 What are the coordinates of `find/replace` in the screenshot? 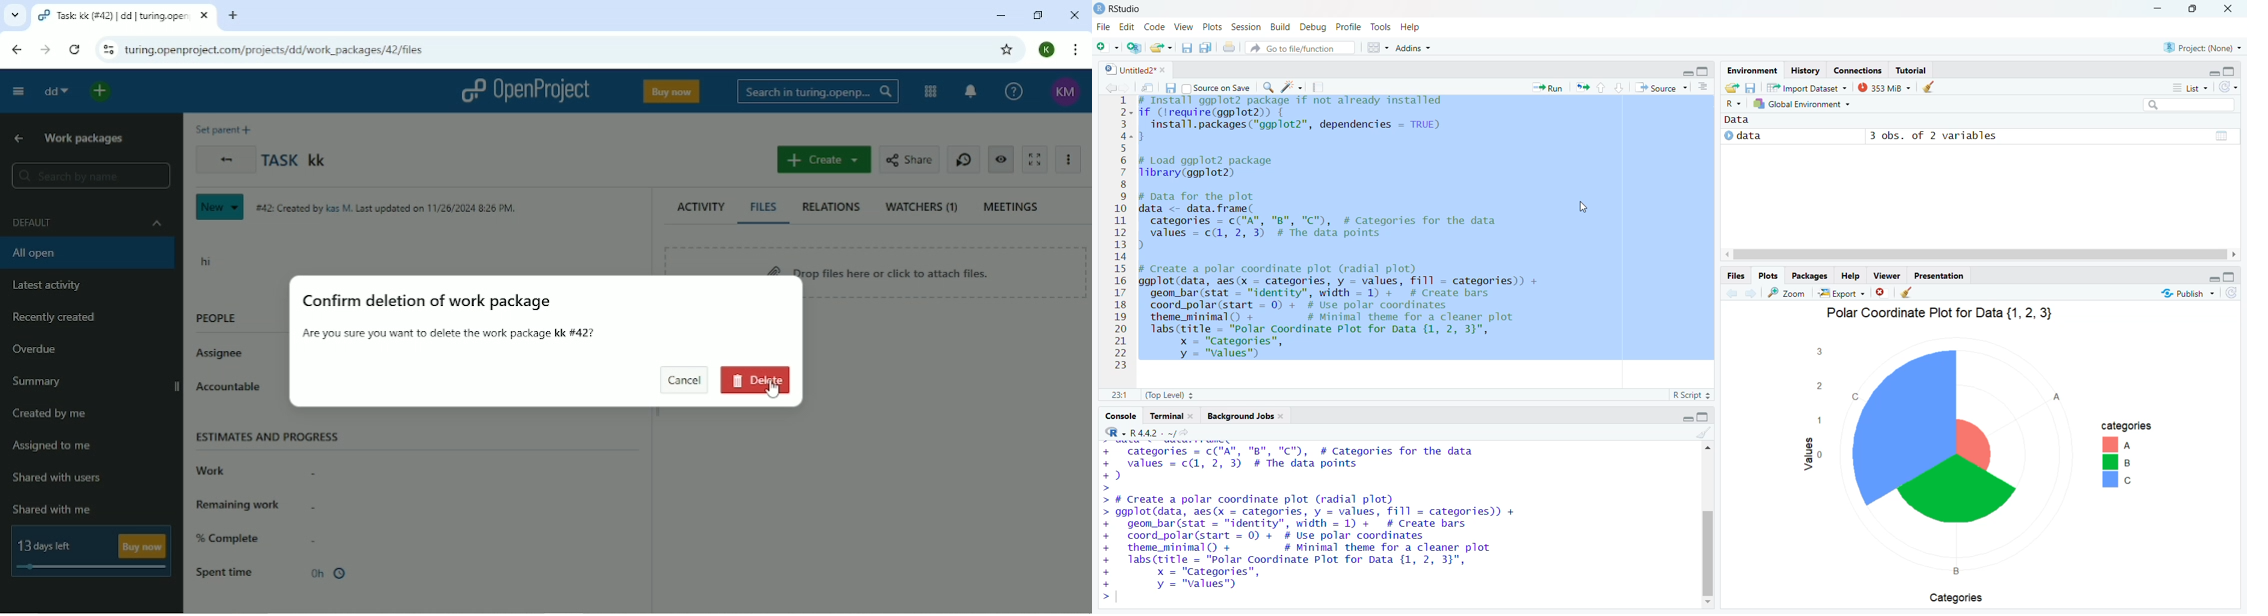 It's located at (1268, 87).